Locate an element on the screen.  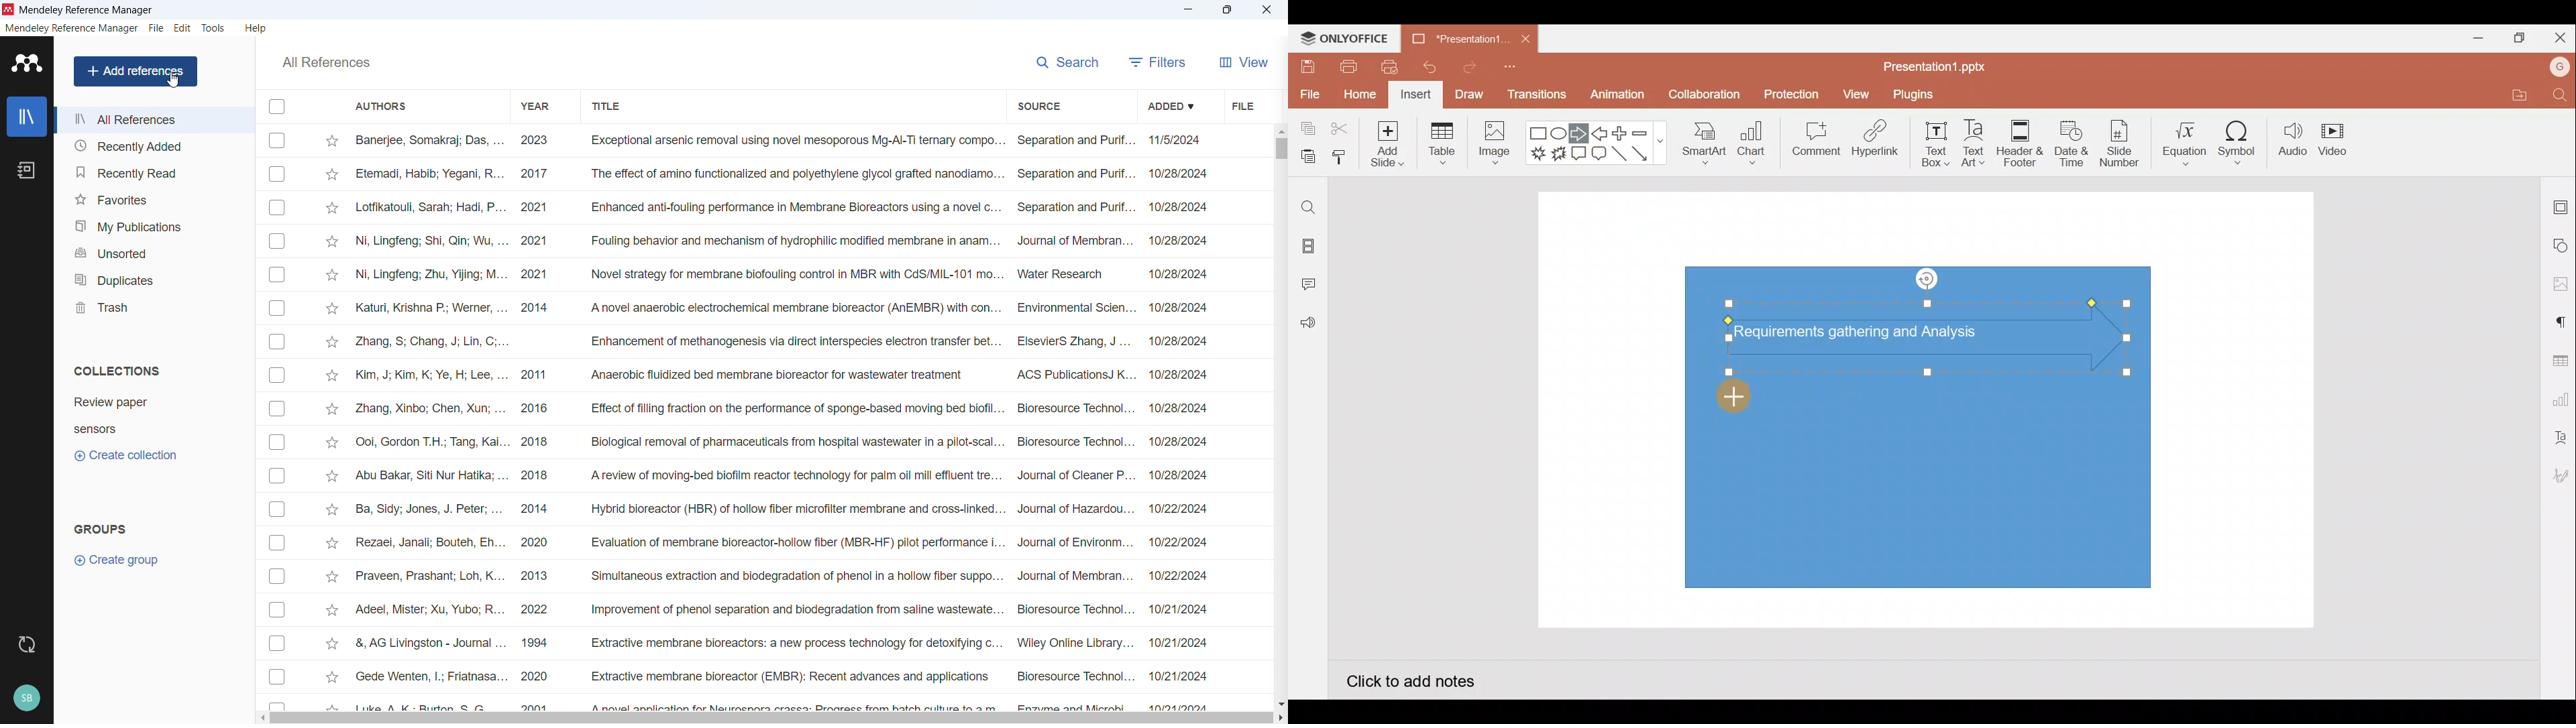
Profile  is located at coordinates (26, 699).